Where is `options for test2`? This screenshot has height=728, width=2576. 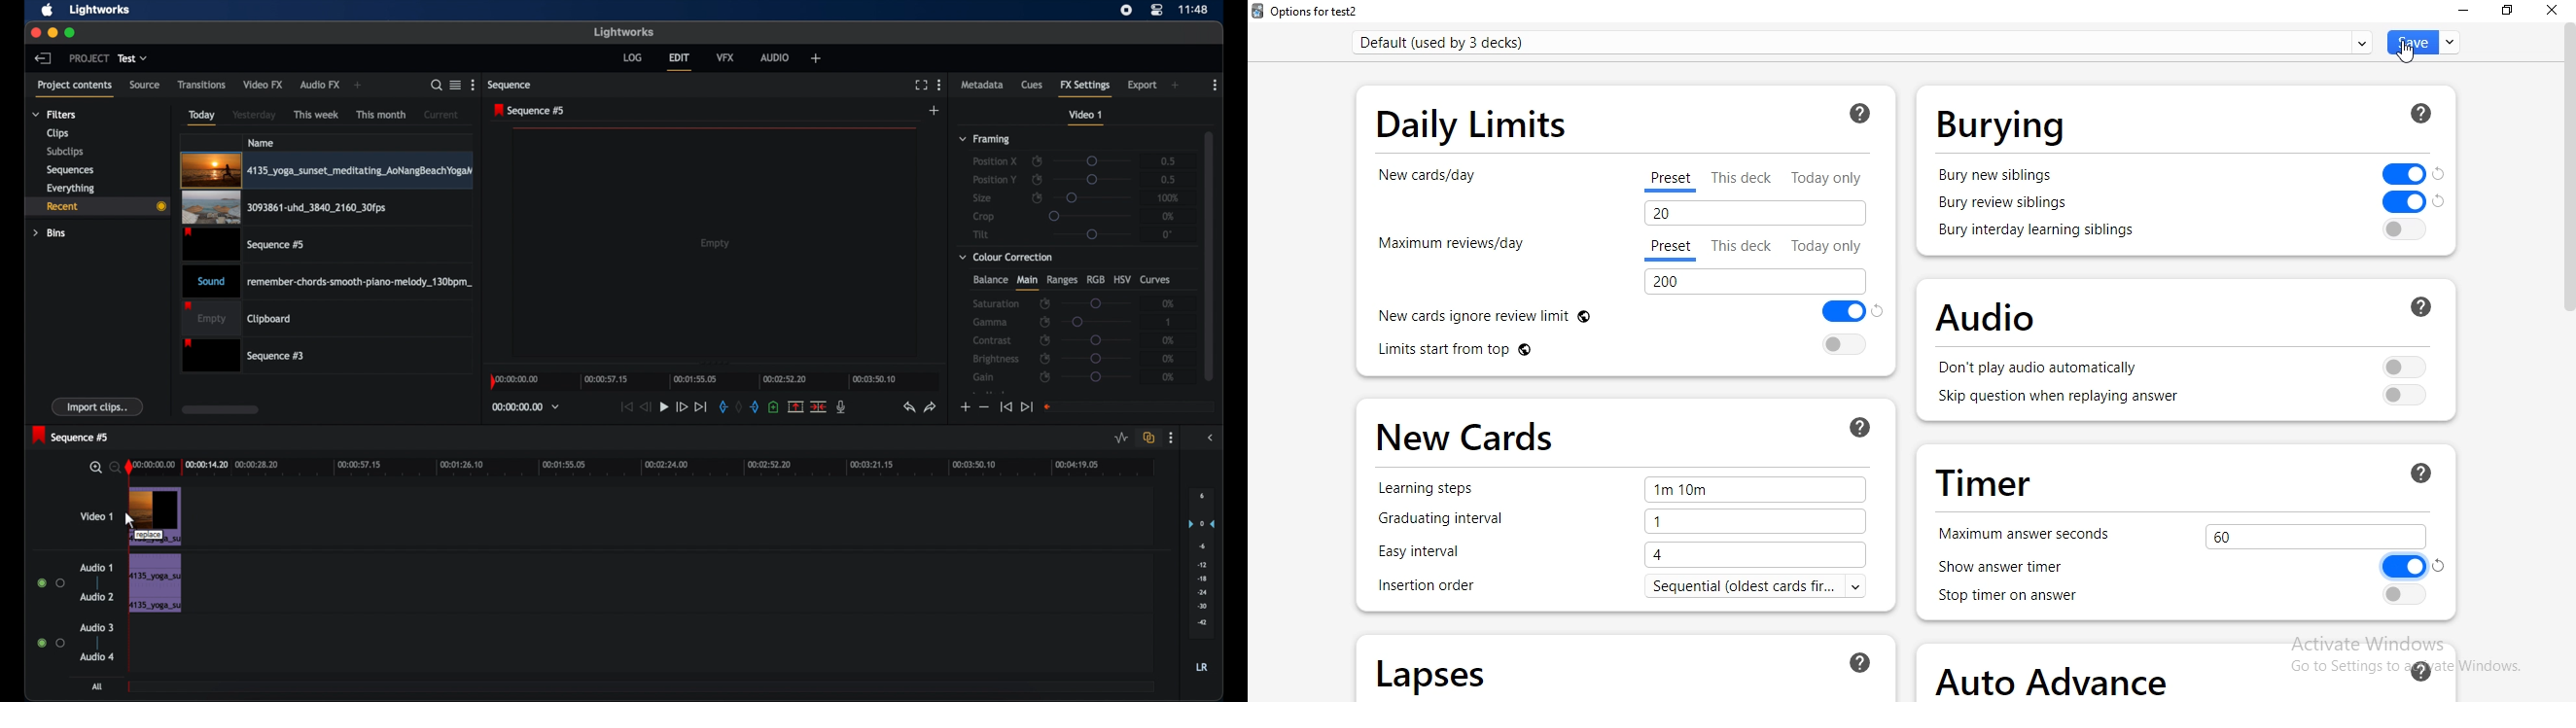
options for test2 is located at coordinates (1307, 12).